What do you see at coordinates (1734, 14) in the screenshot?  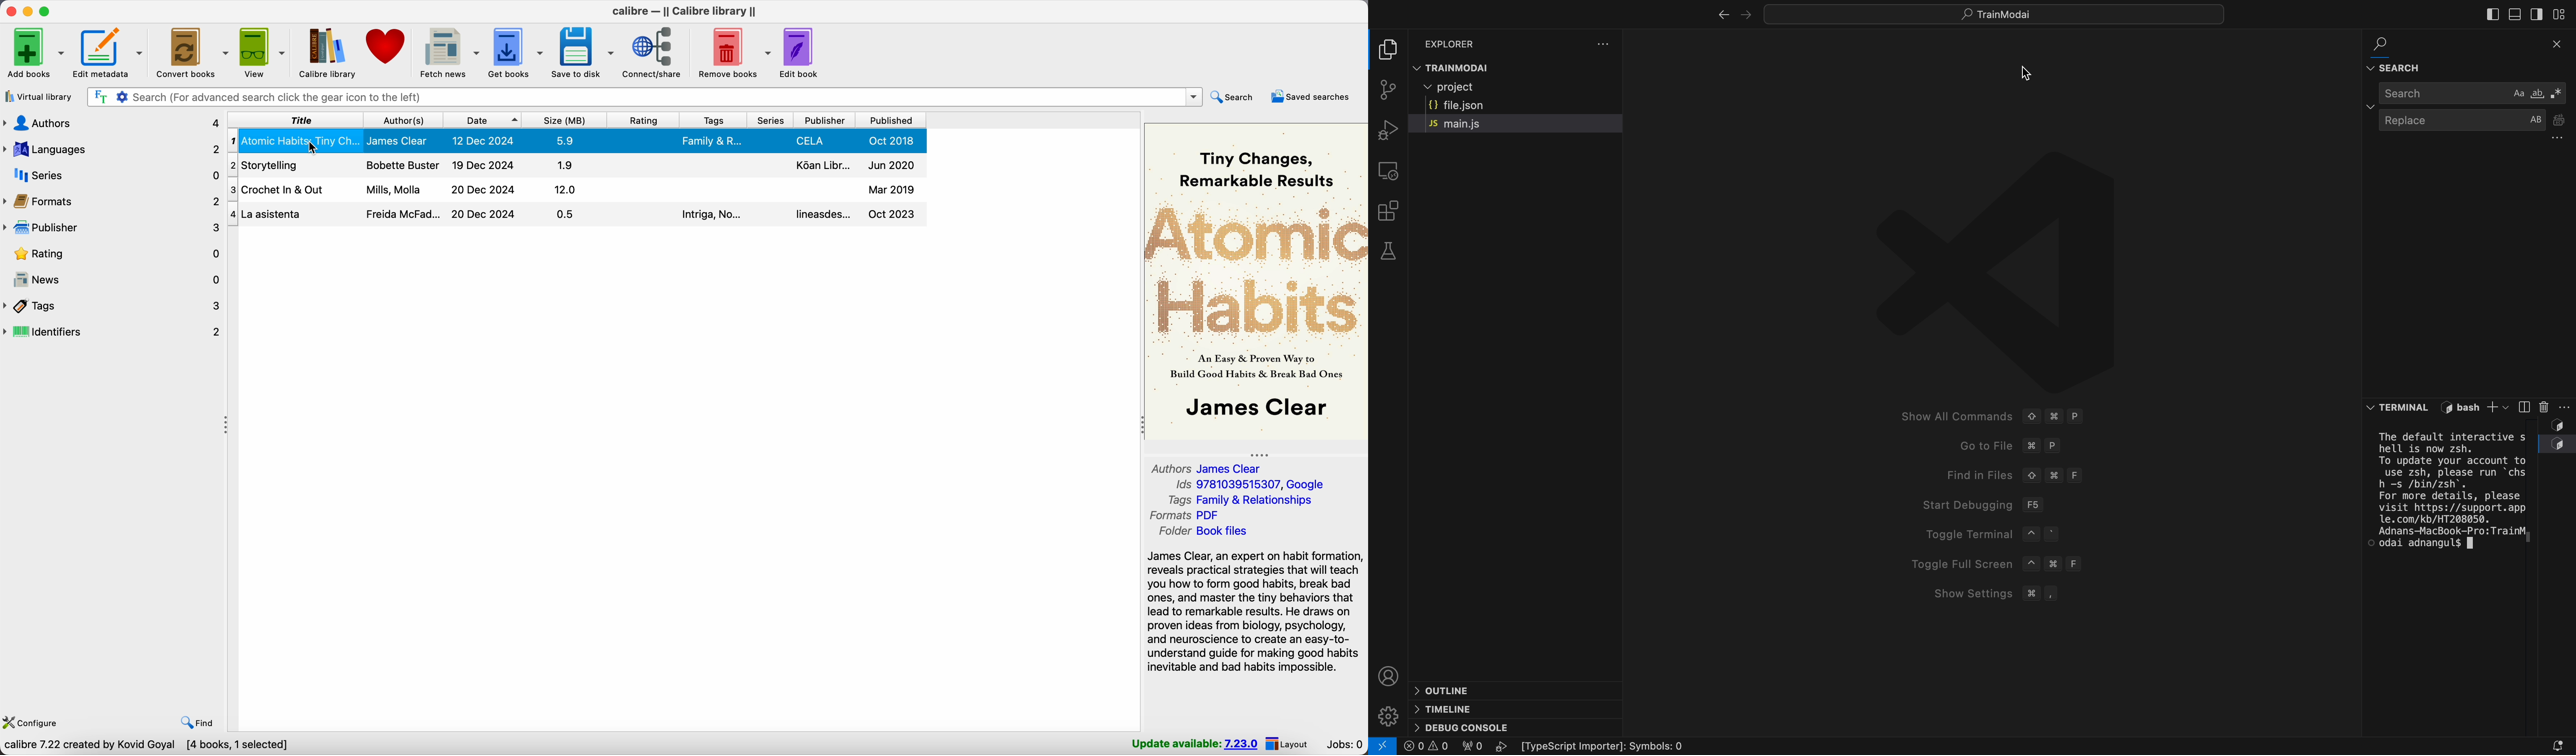 I see `arrows` at bounding box center [1734, 14].